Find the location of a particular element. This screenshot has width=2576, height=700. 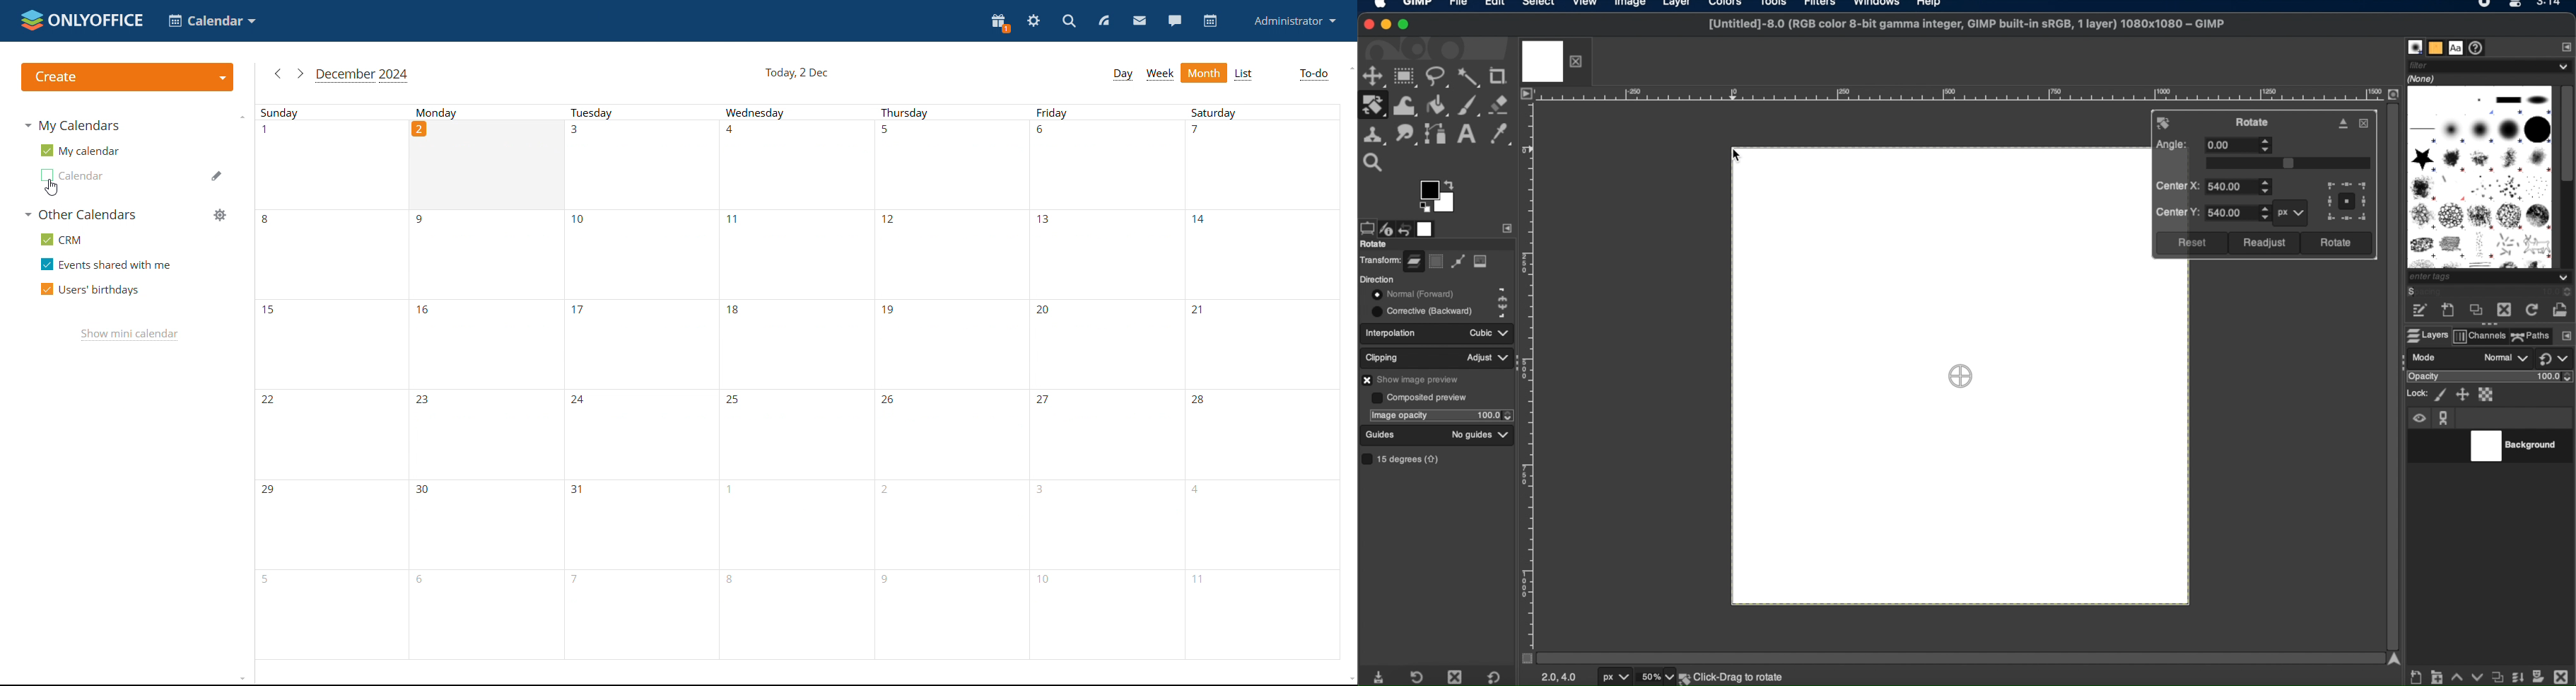

show mini calendar is located at coordinates (129, 335).